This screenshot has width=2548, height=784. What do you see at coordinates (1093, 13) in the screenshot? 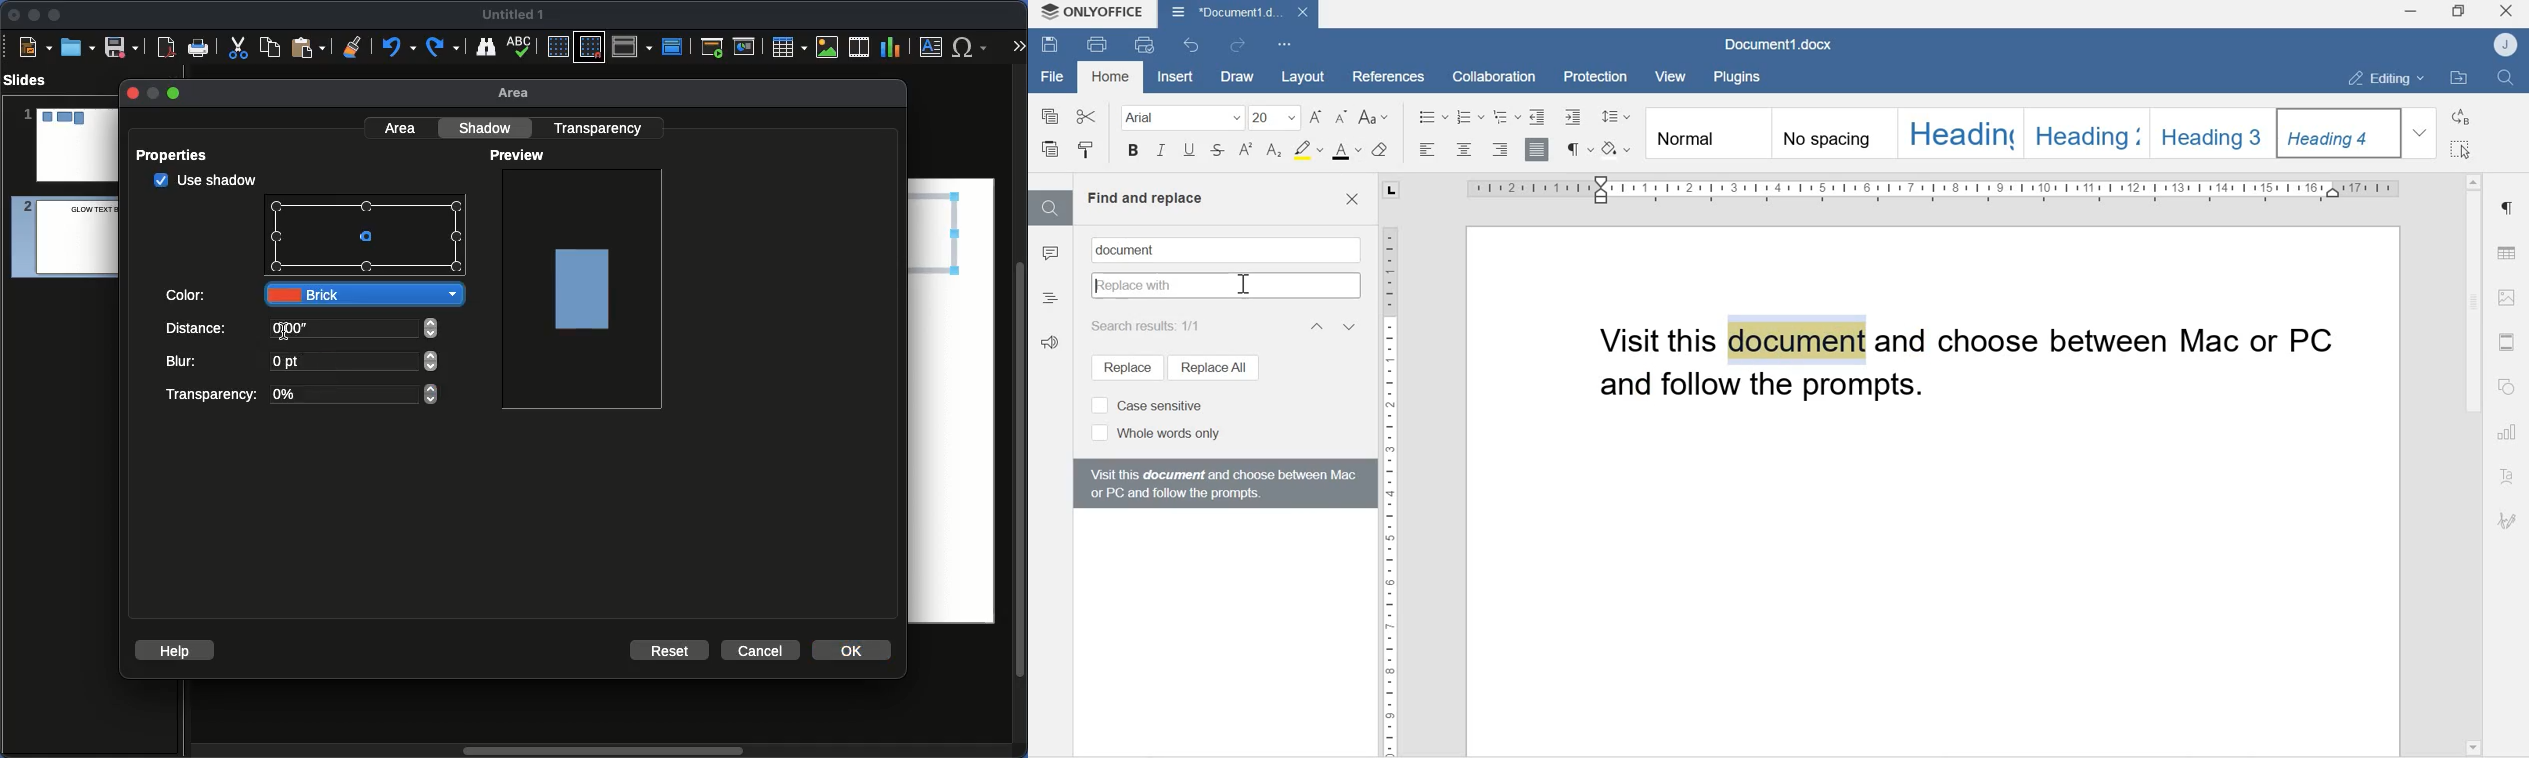
I see `Onlyoffice` at bounding box center [1093, 13].